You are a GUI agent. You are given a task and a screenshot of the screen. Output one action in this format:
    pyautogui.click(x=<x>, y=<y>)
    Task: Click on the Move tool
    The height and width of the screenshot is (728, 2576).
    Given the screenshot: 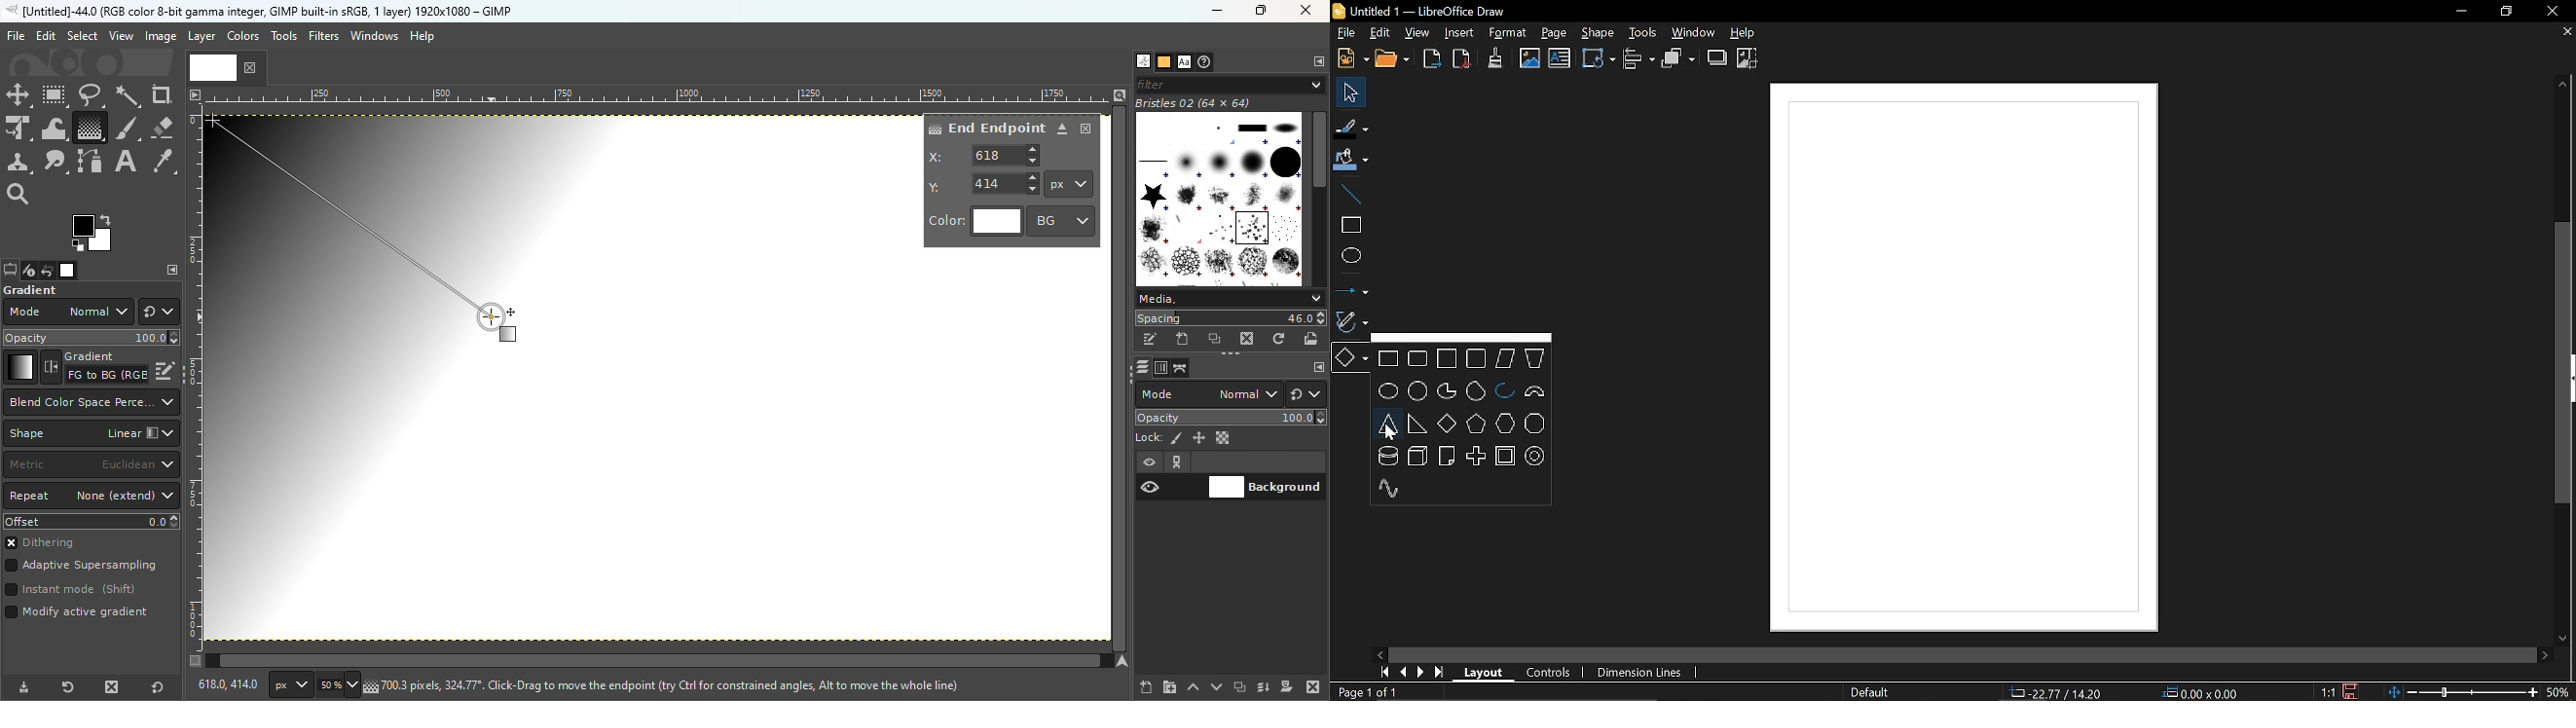 What is the action you would take?
    pyautogui.click(x=18, y=95)
    